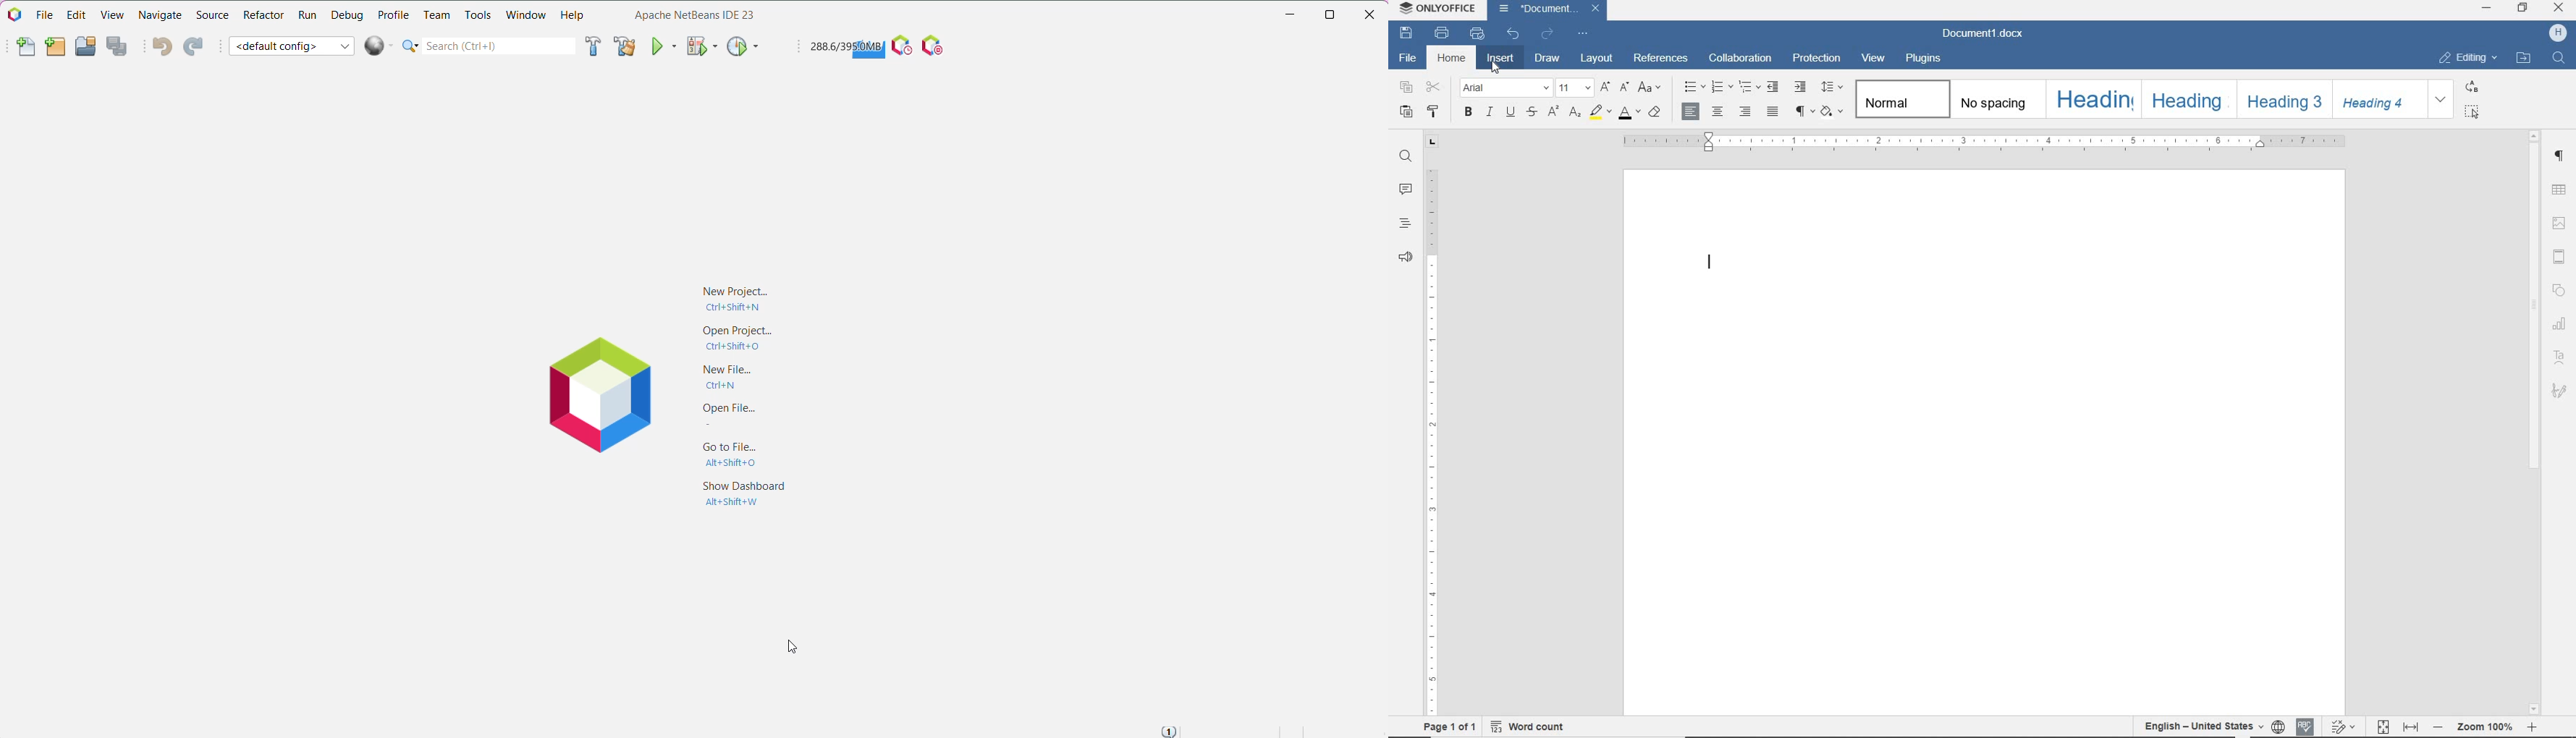 The height and width of the screenshot is (756, 2576). Describe the element at coordinates (1803, 112) in the screenshot. I see `nonprinting characters` at that location.